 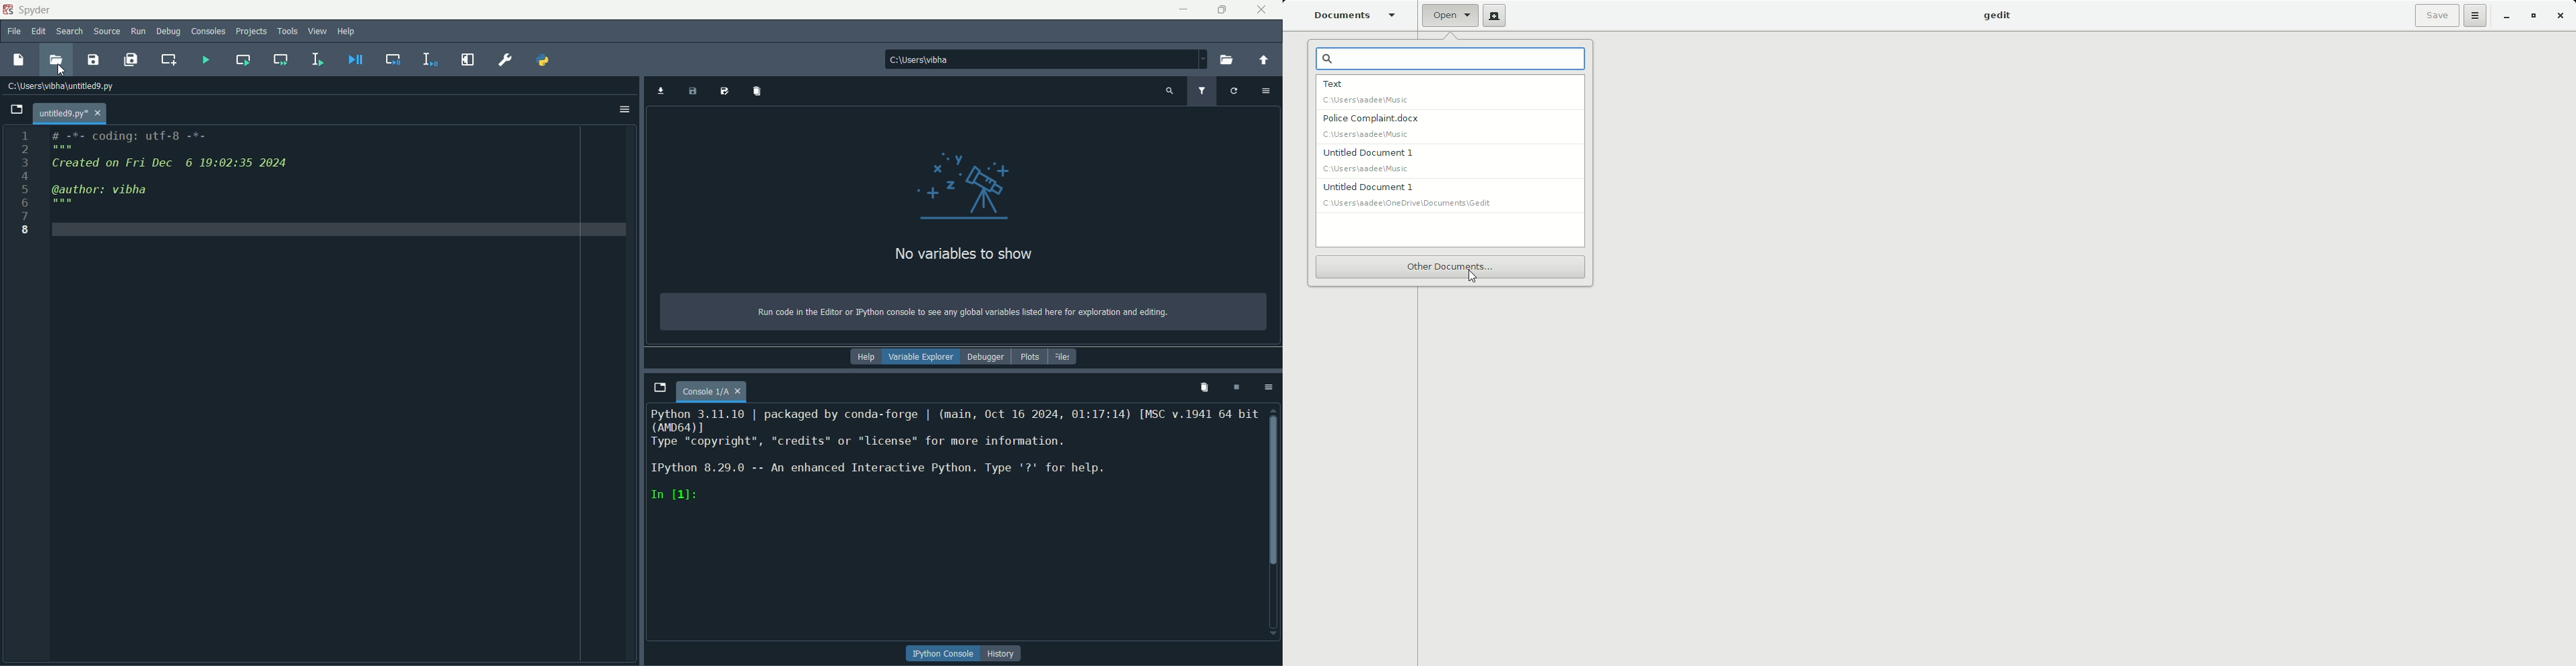 What do you see at coordinates (280, 58) in the screenshot?
I see `run current and go to next` at bounding box center [280, 58].